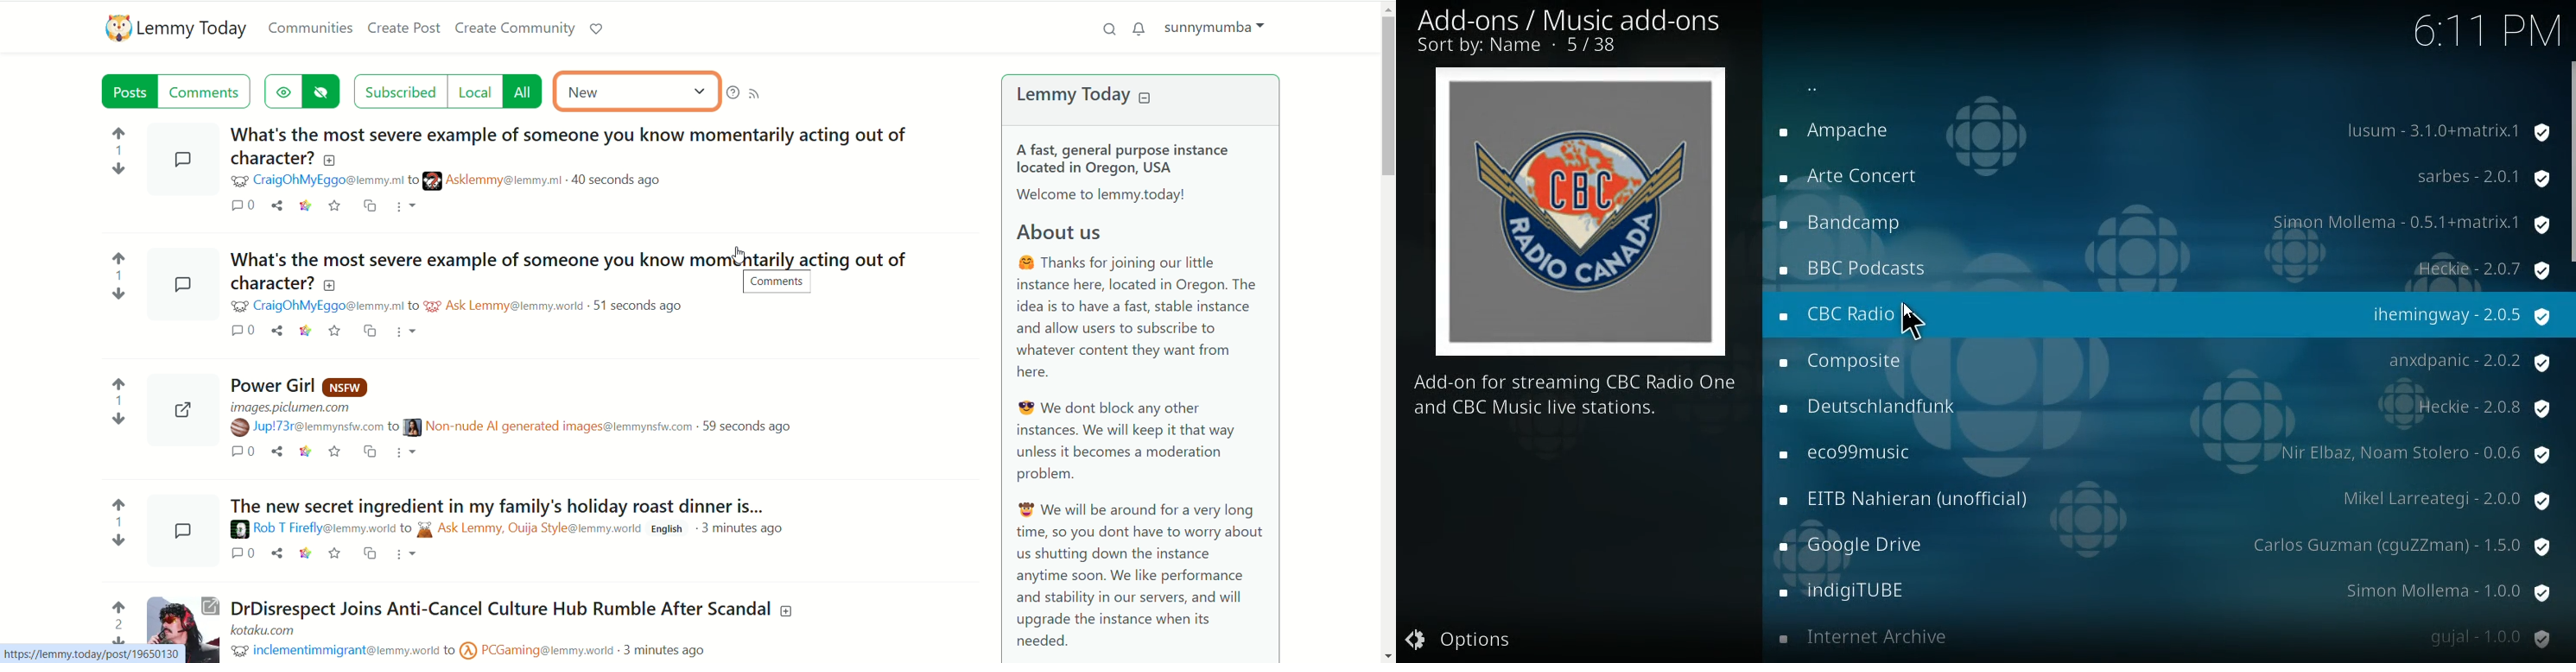  What do you see at coordinates (374, 555) in the screenshot?
I see `cross post` at bounding box center [374, 555].